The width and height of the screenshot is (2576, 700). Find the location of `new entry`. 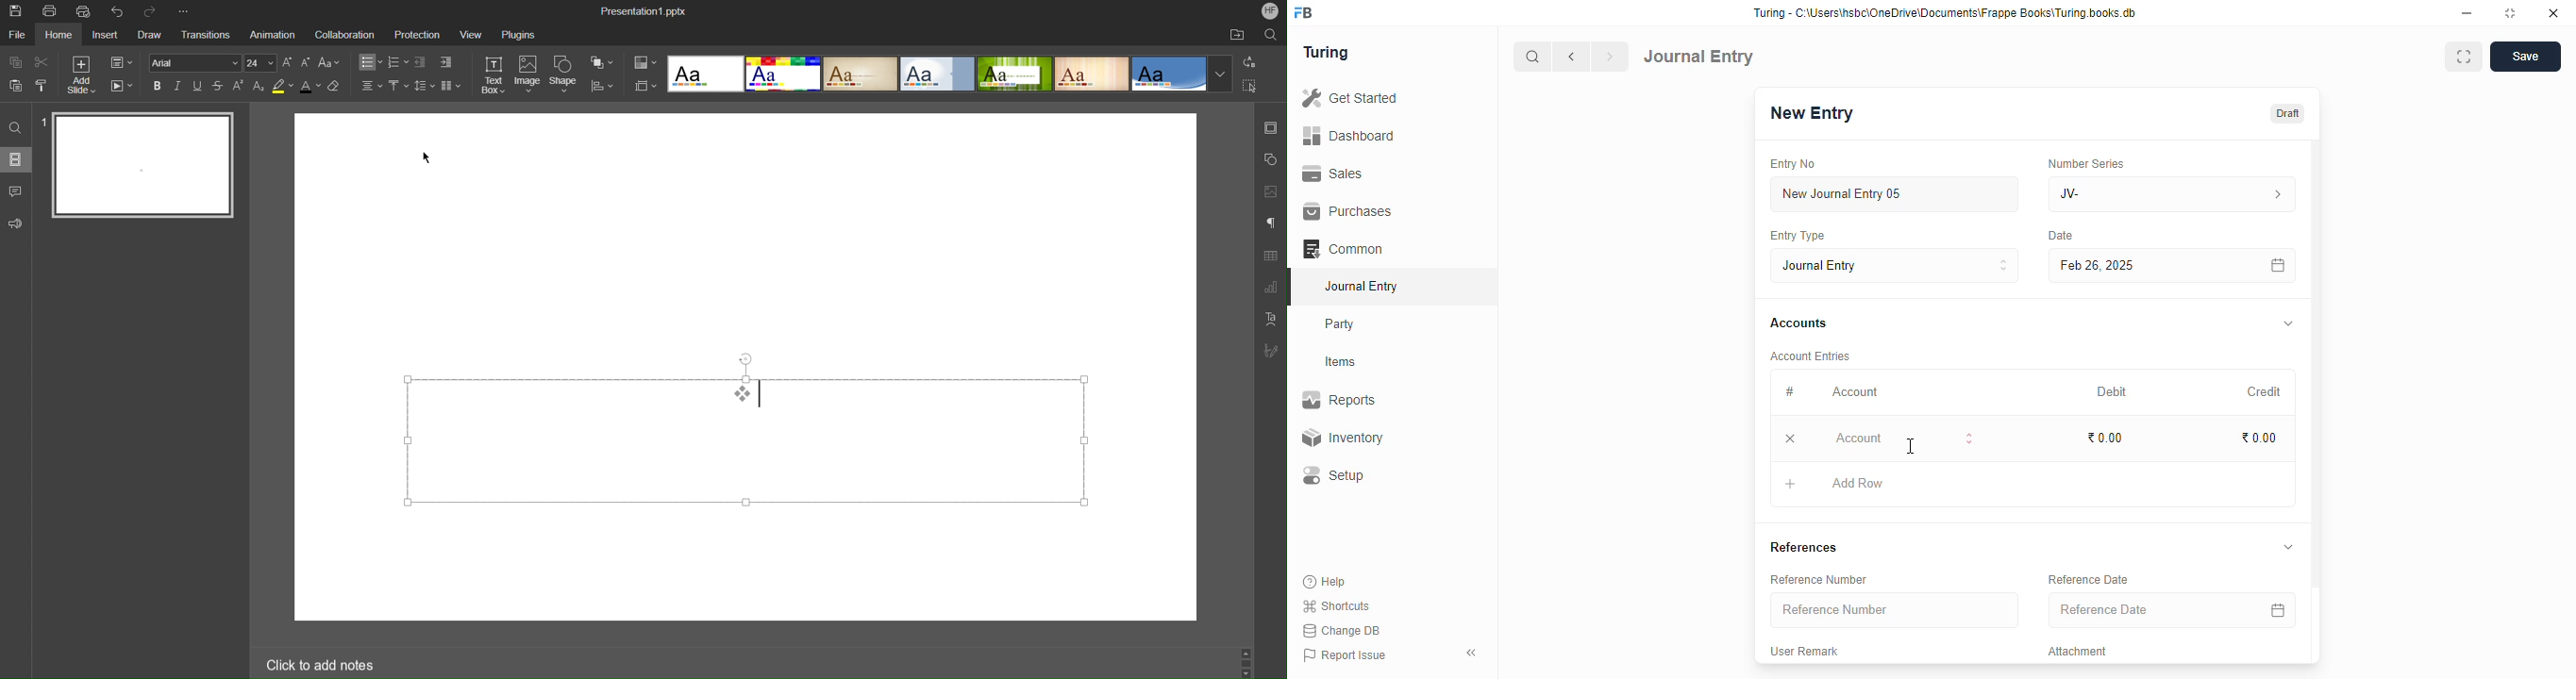

new entry is located at coordinates (1811, 113).